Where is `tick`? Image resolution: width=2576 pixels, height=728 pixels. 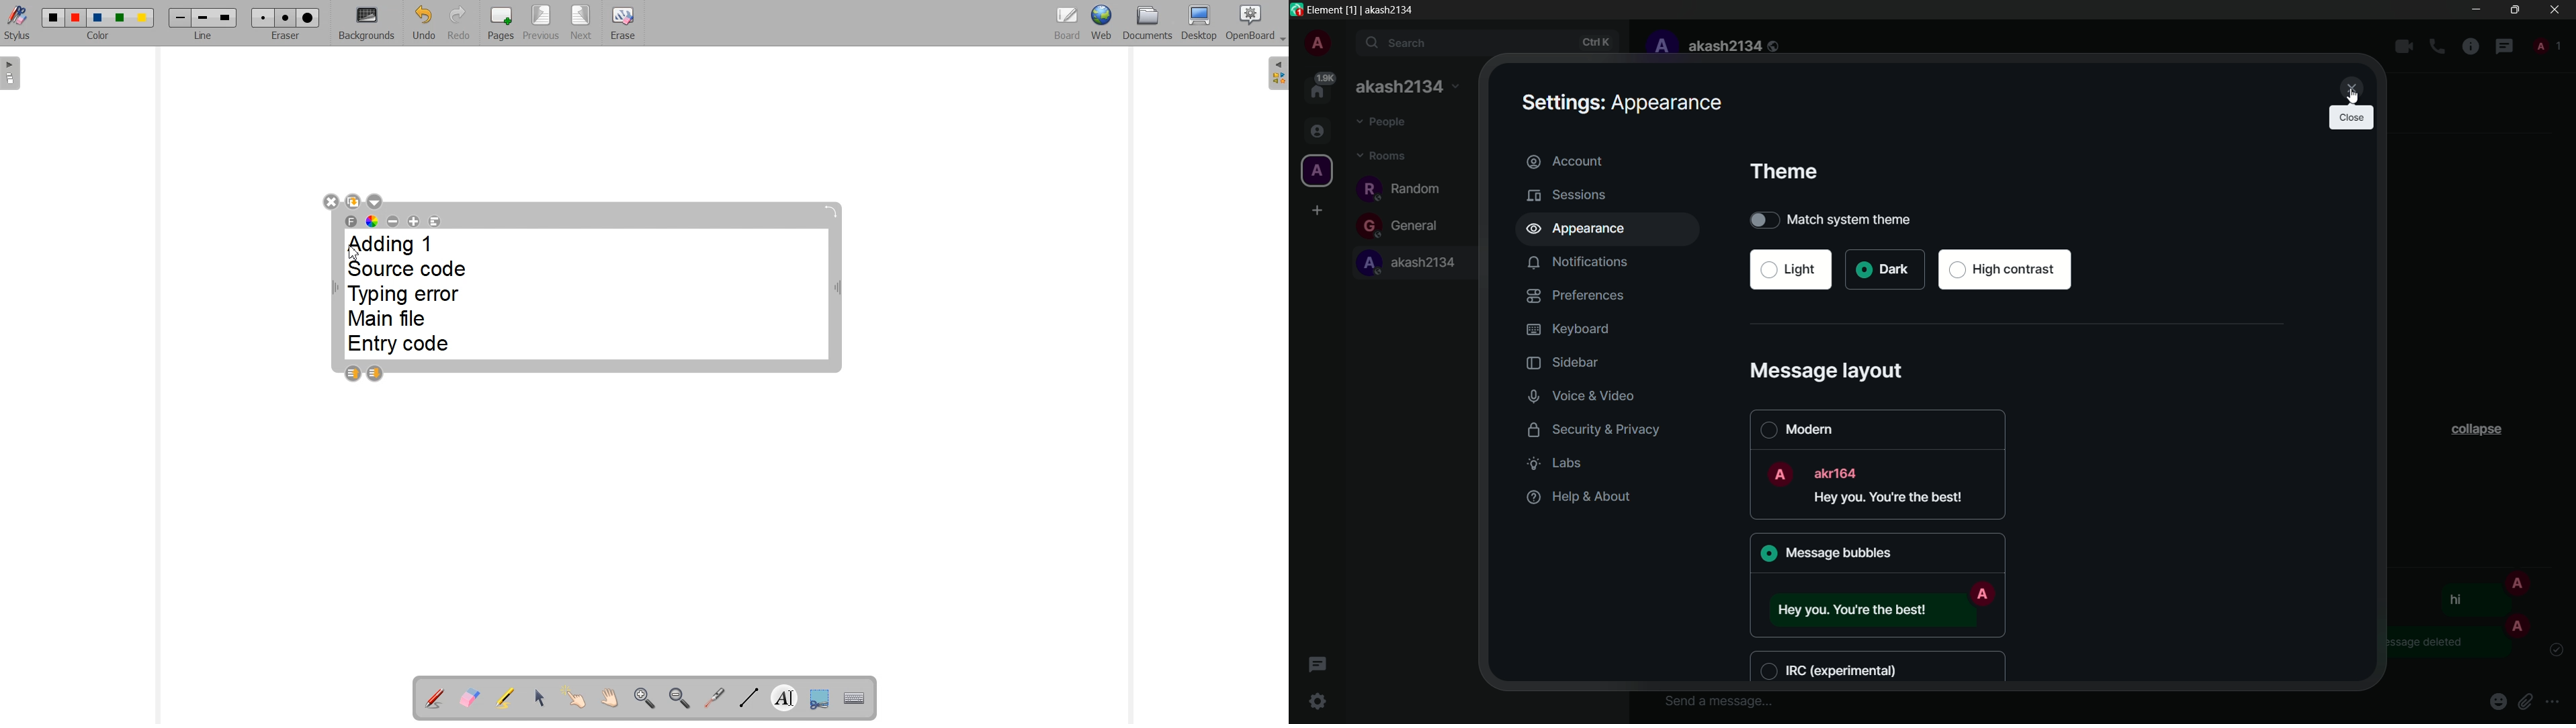
tick is located at coordinates (2557, 650).